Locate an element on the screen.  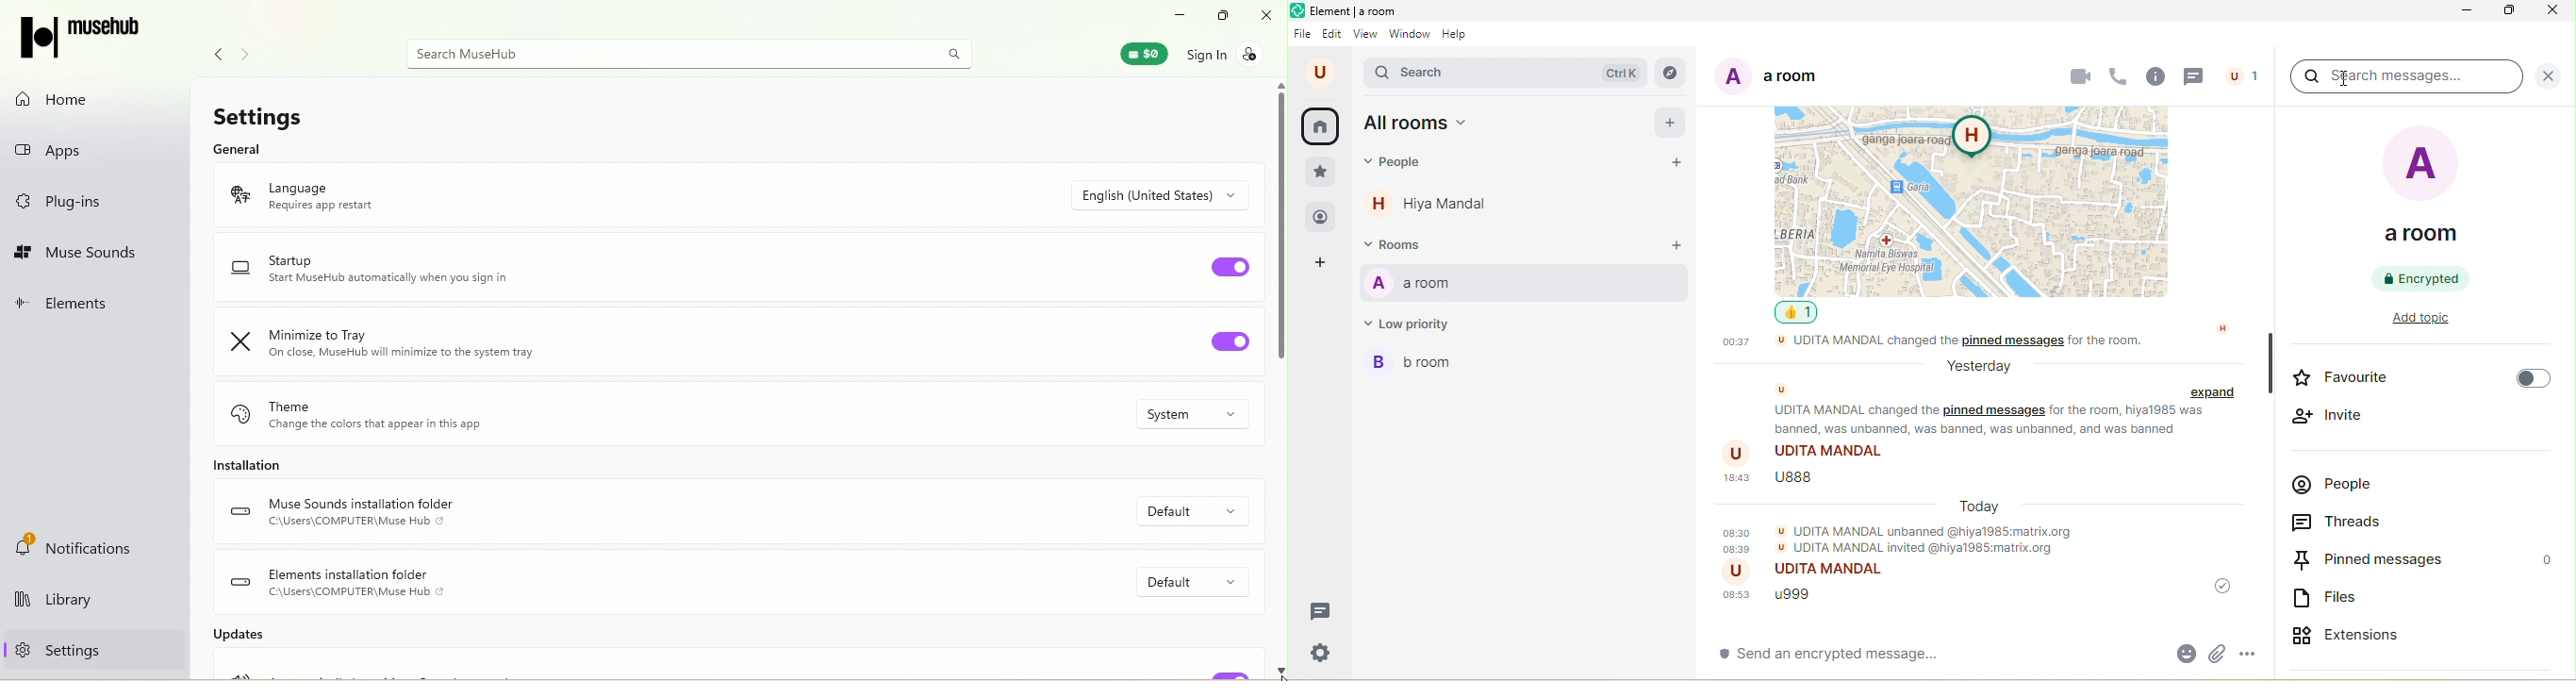
Close is located at coordinates (1268, 18).